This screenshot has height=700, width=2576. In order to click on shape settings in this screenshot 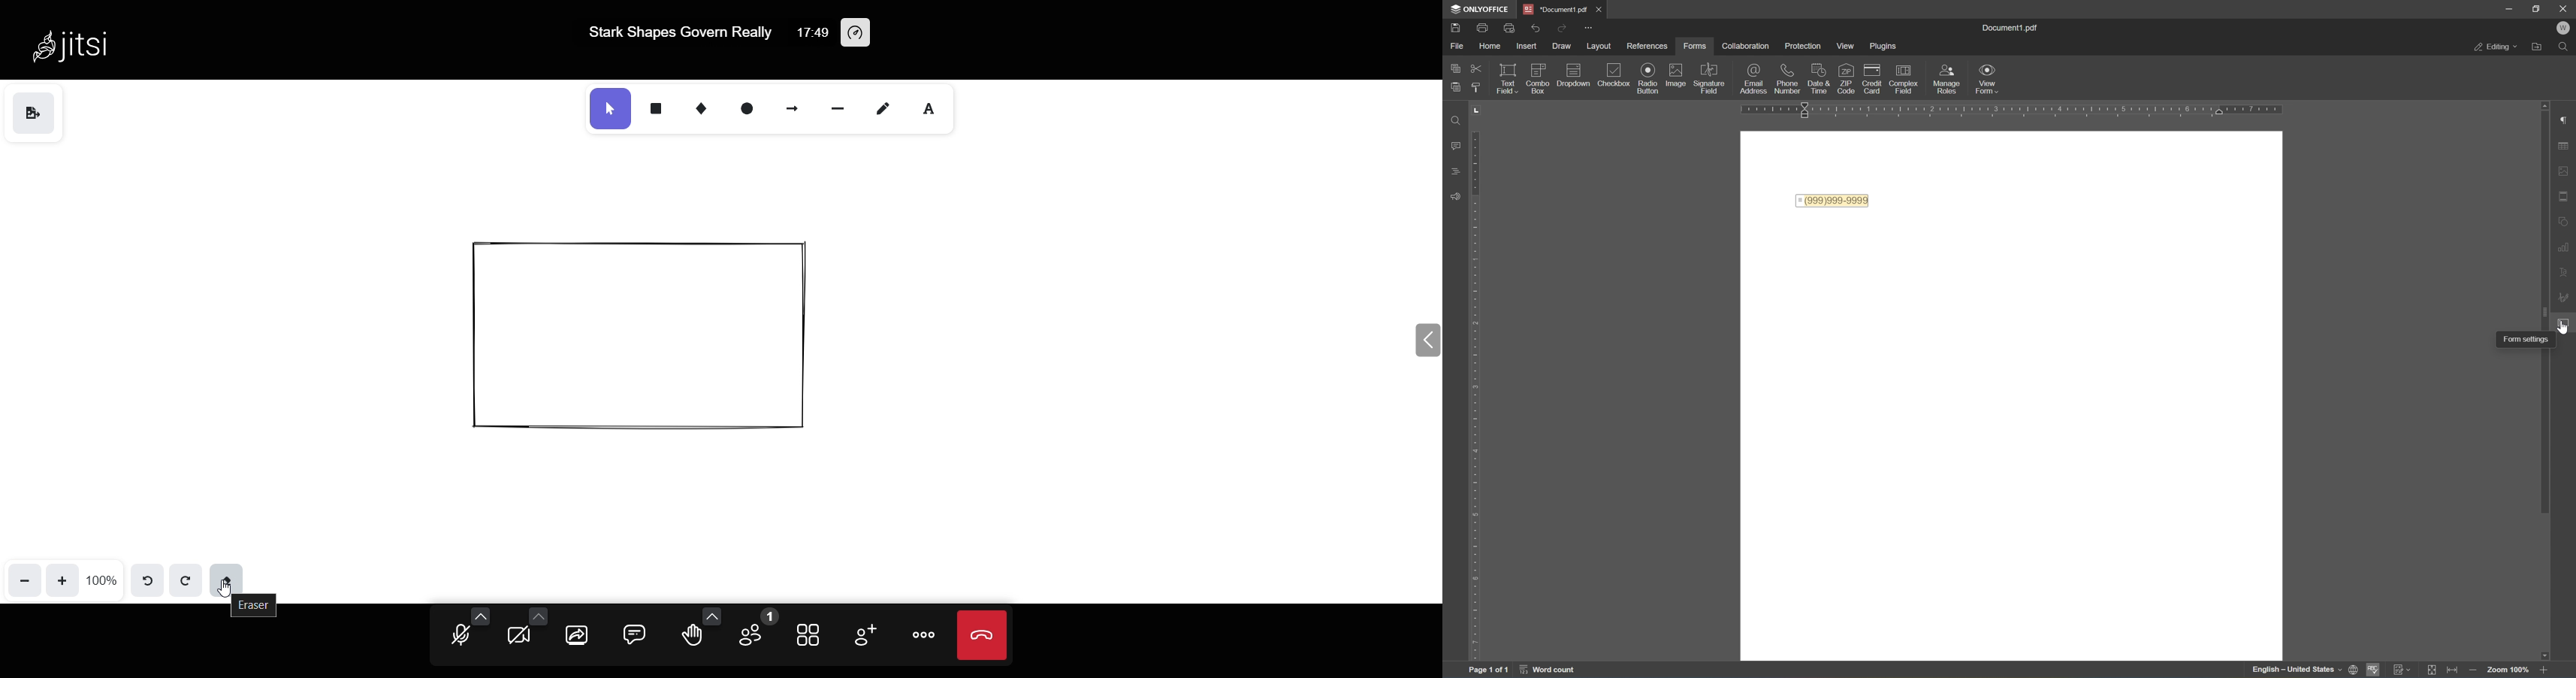, I will do `click(2566, 219)`.